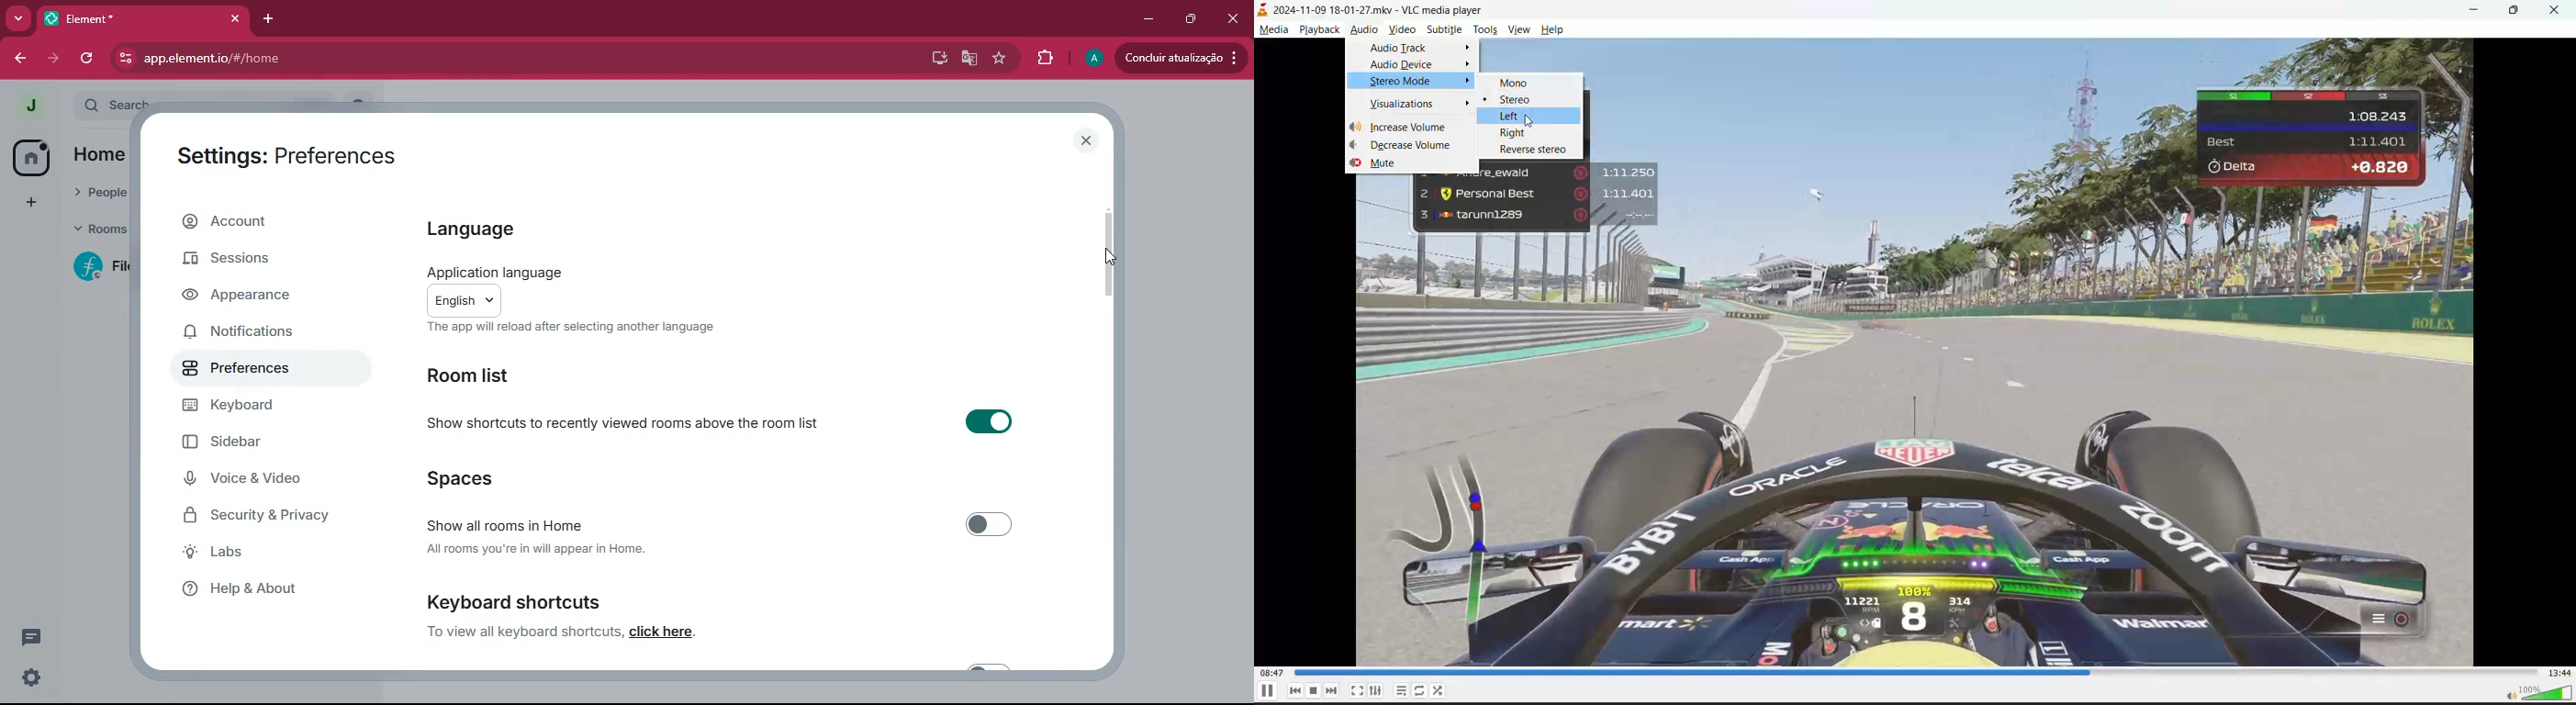 The image size is (2576, 728). What do you see at coordinates (259, 406) in the screenshot?
I see `keyboard` at bounding box center [259, 406].